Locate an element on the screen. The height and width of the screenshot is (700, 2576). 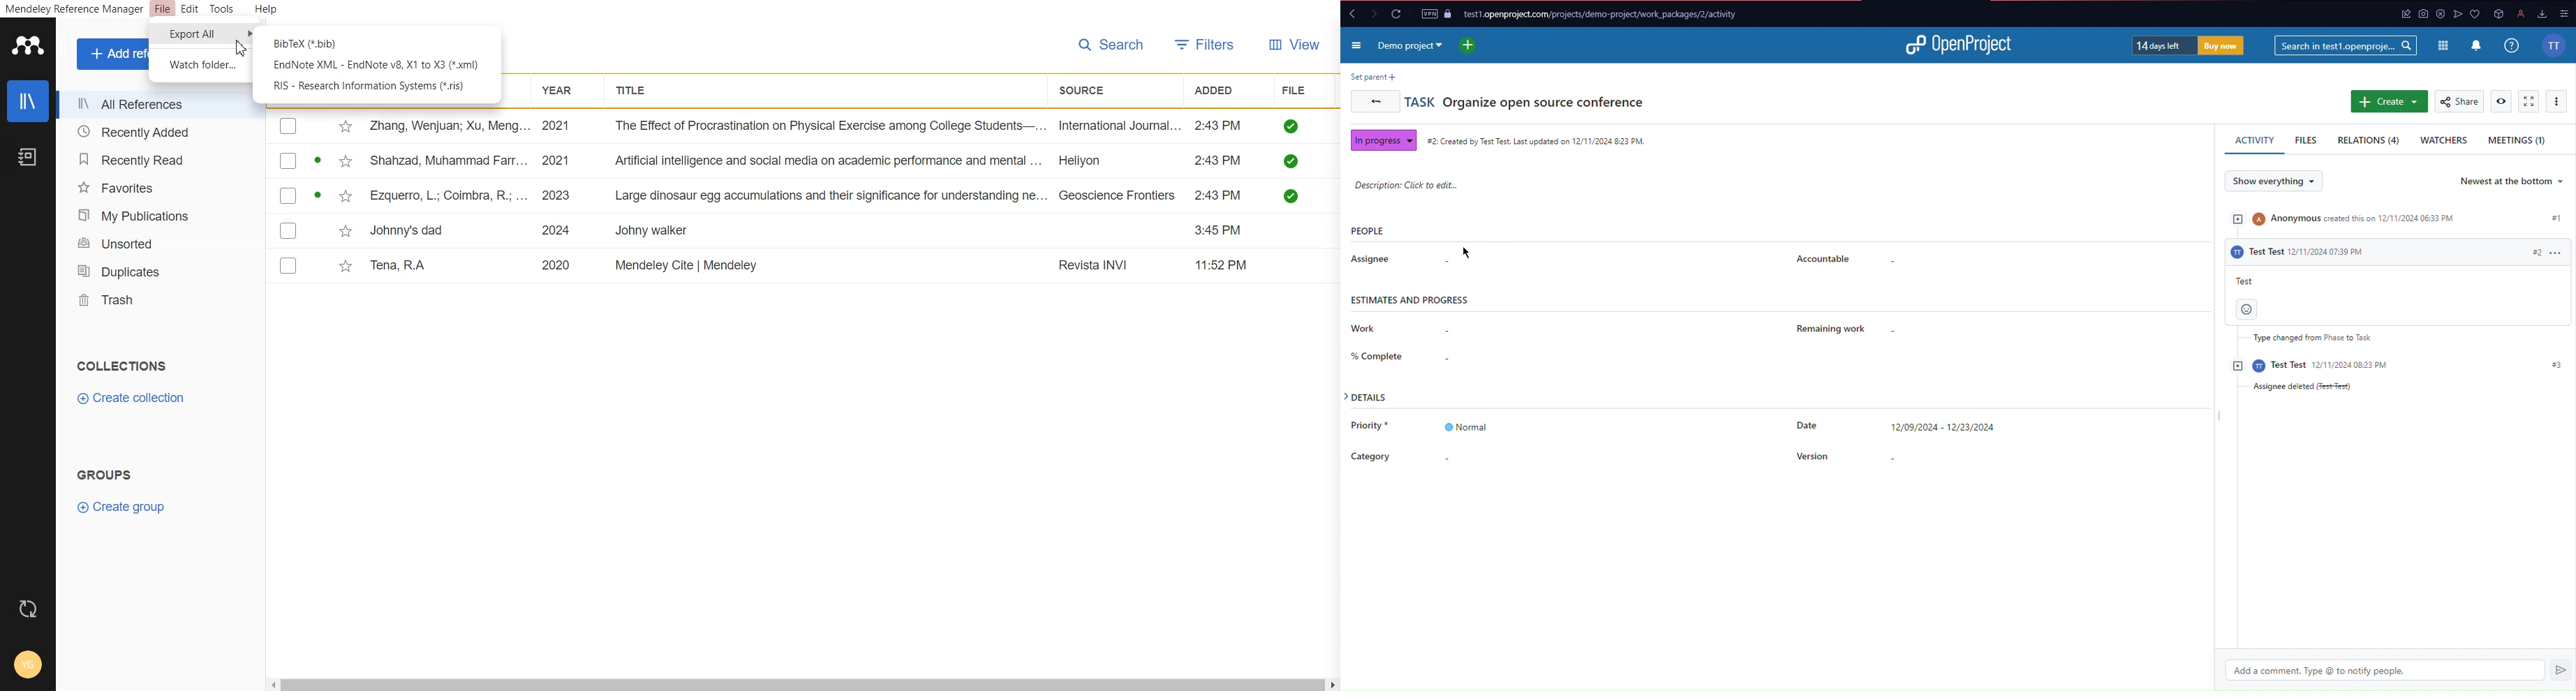
RIS - Research Information Systems (*.ris) is located at coordinates (371, 87).